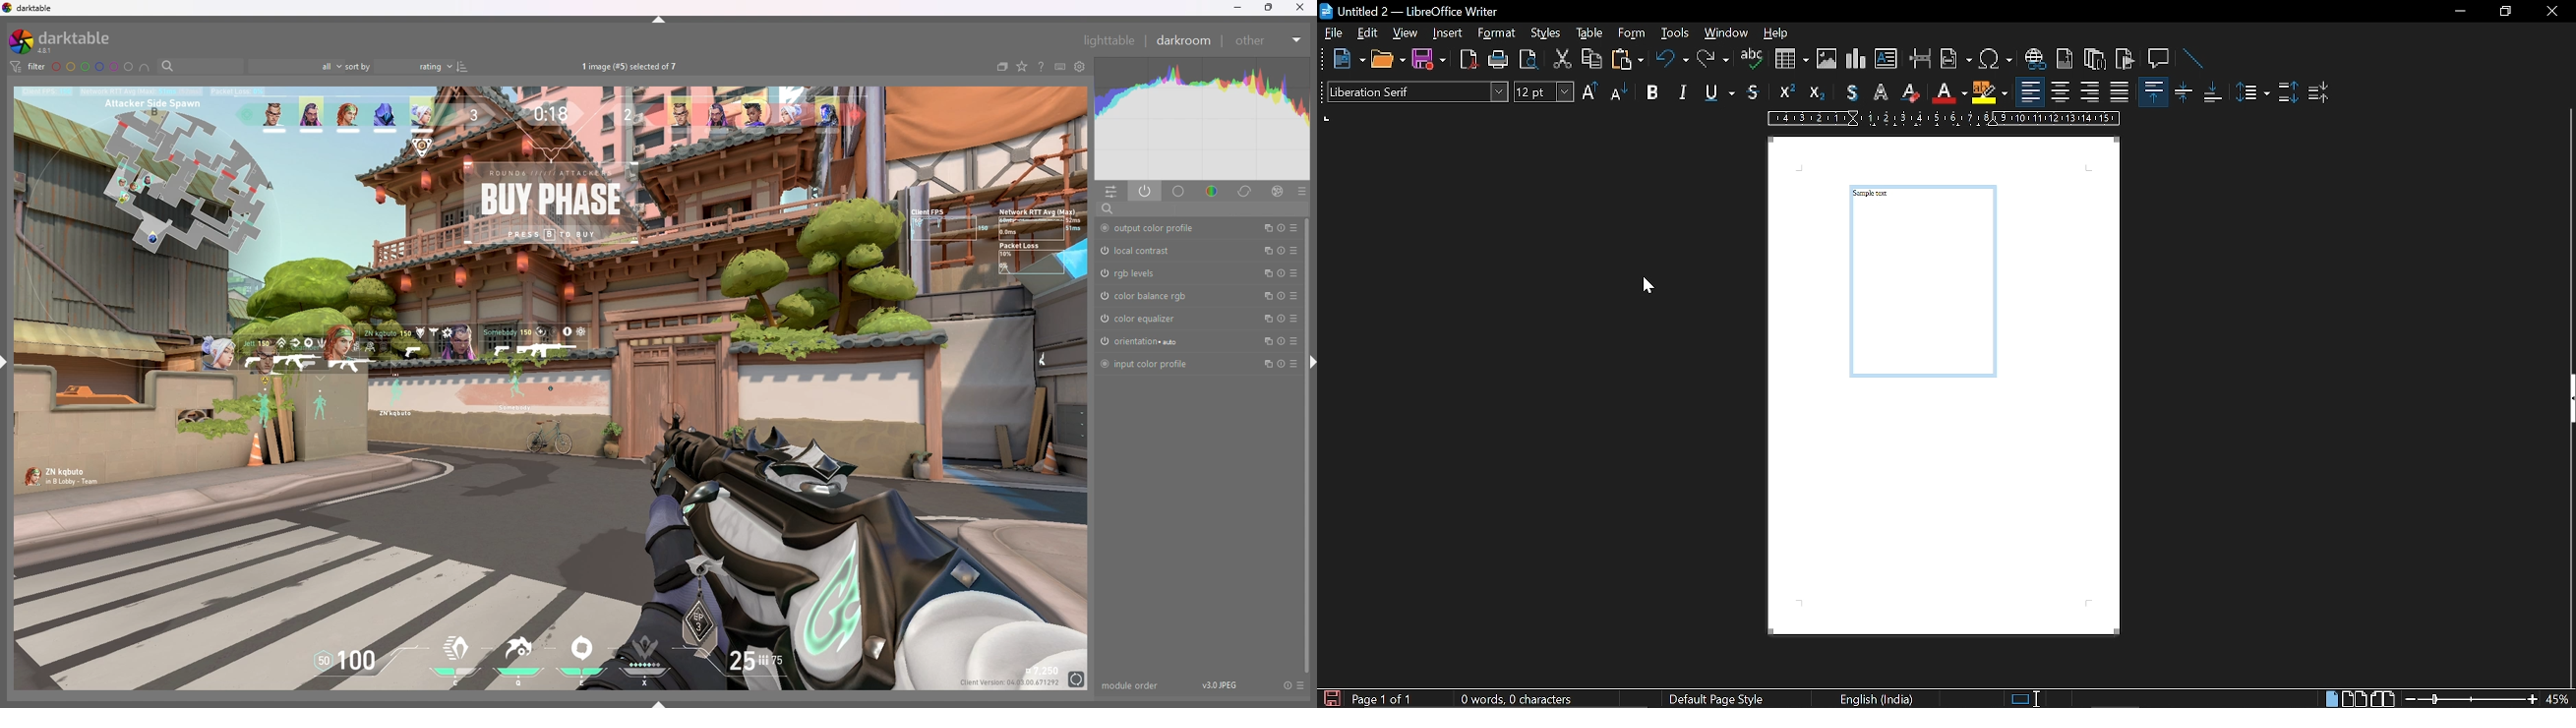  What do you see at coordinates (2035, 61) in the screenshot?
I see `insert hyperlink` at bounding box center [2035, 61].